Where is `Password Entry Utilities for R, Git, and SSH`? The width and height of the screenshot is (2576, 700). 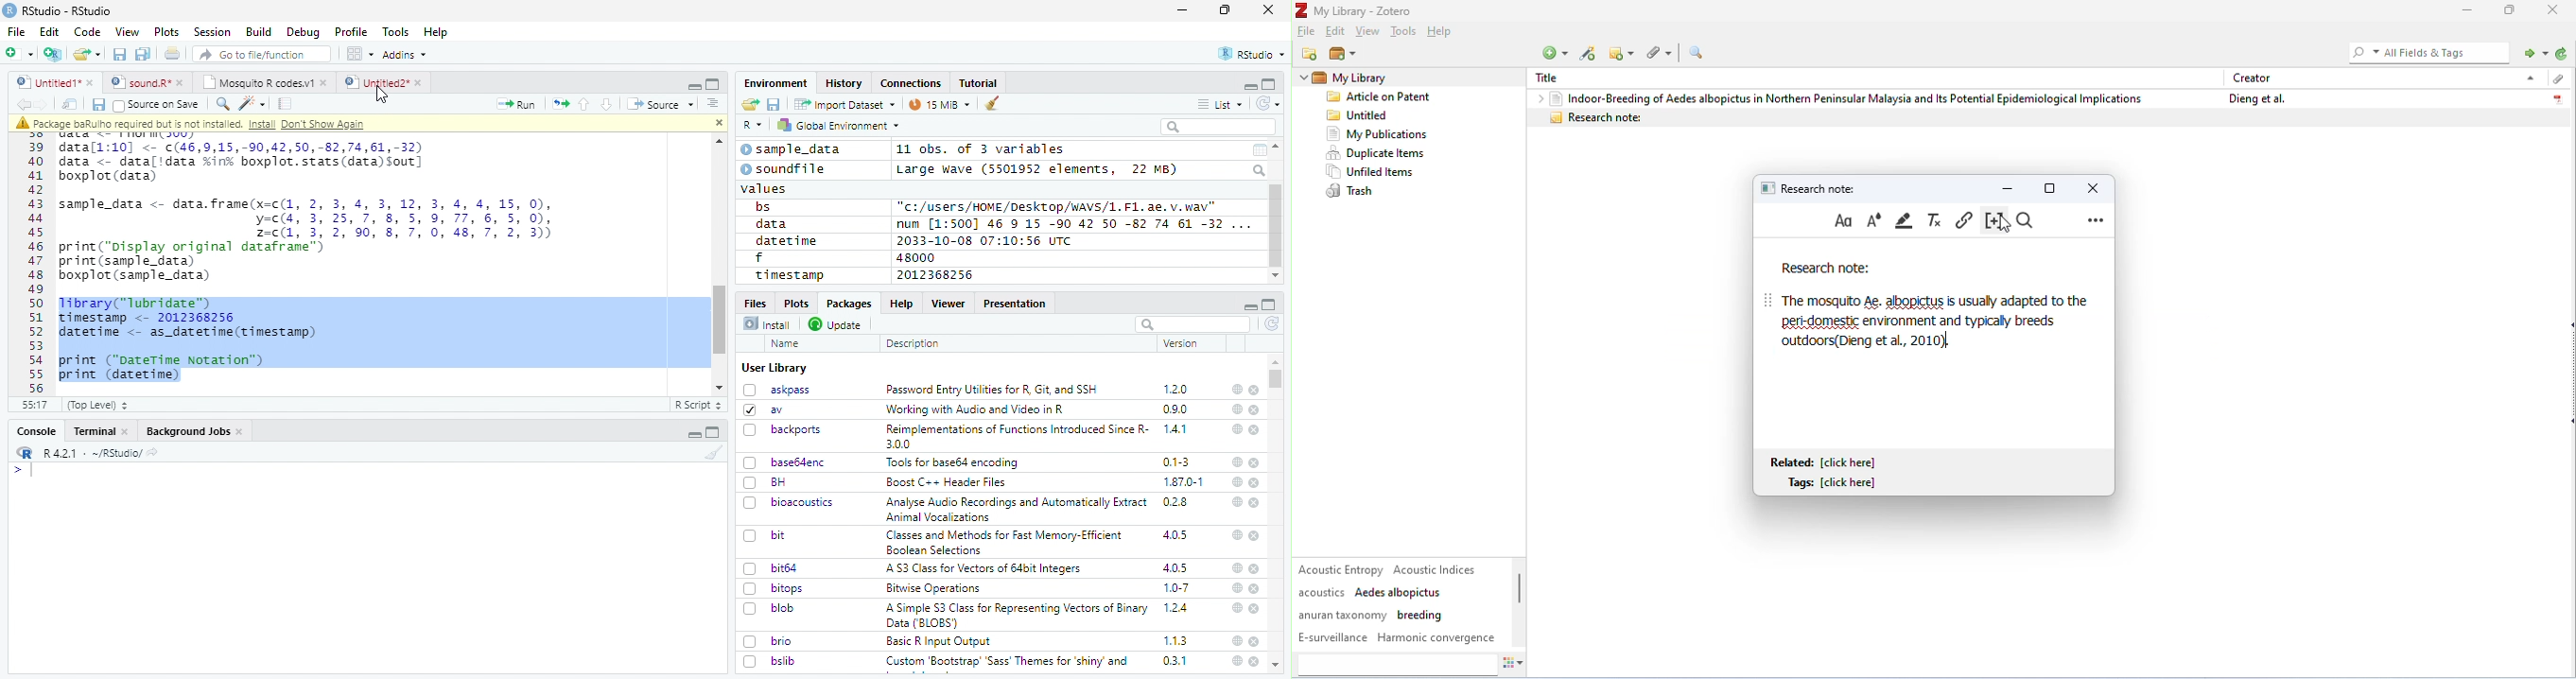
Password Entry Utilities for R, Git, and SSH is located at coordinates (992, 390).